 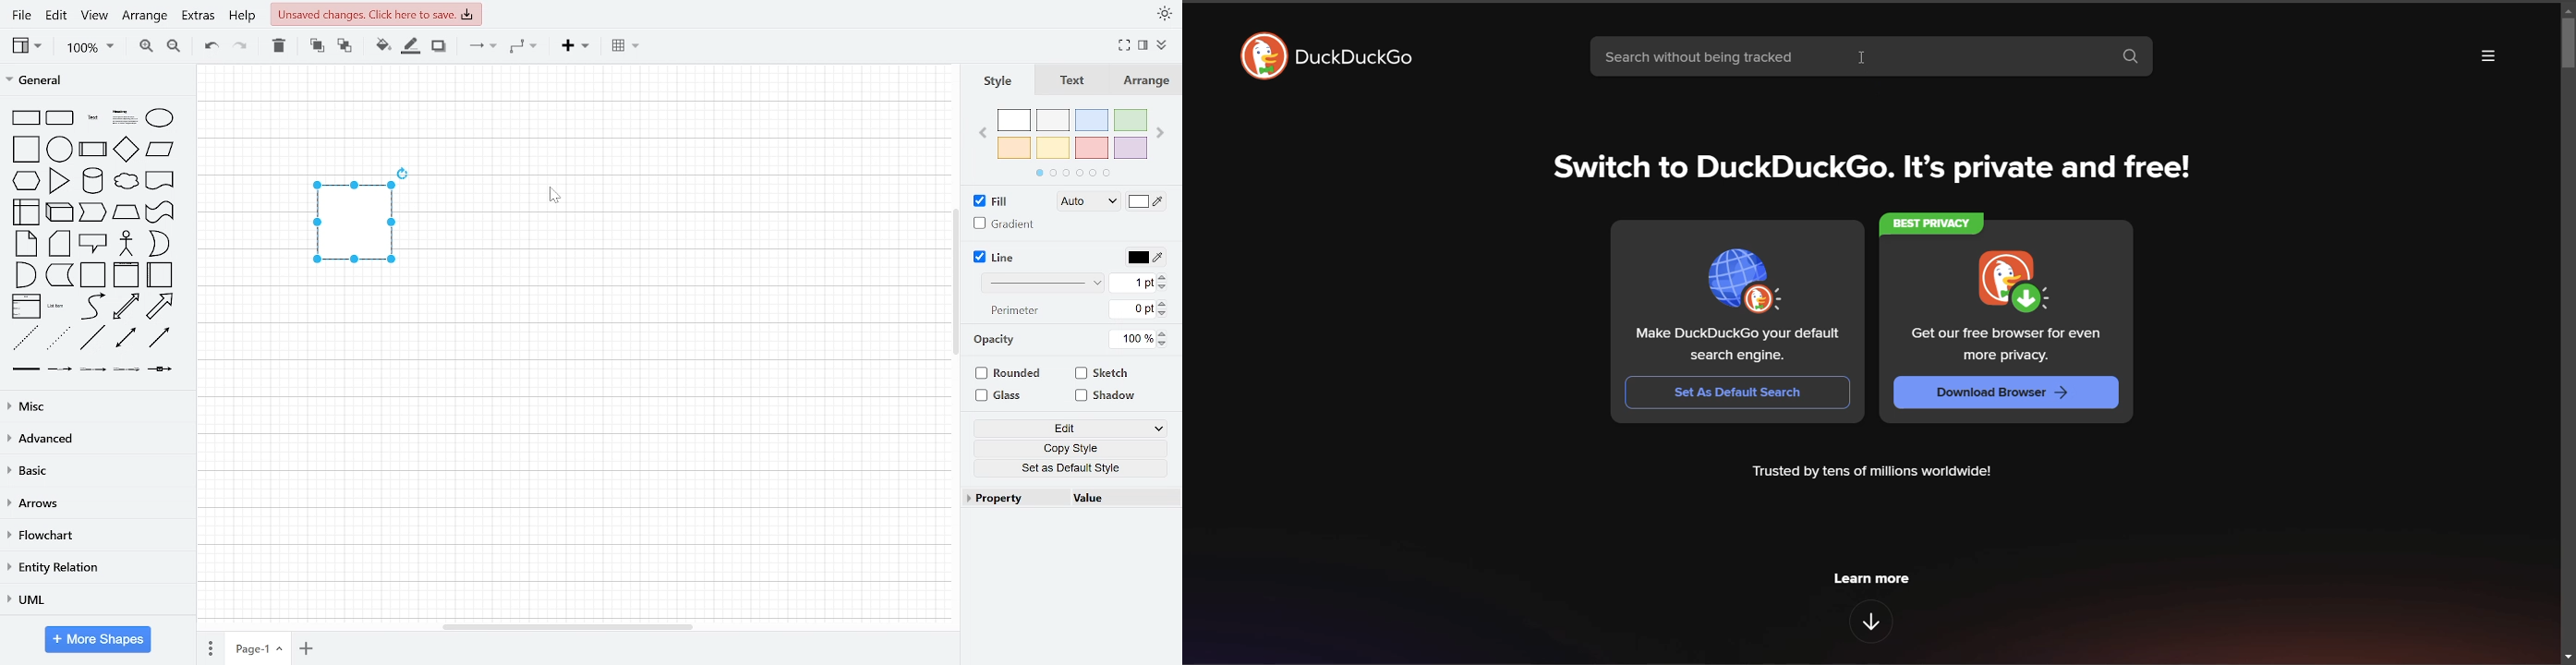 What do you see at coordinates (526, 47) in the screenshot?
I see `waypoints` at bounding box center [526, 47].